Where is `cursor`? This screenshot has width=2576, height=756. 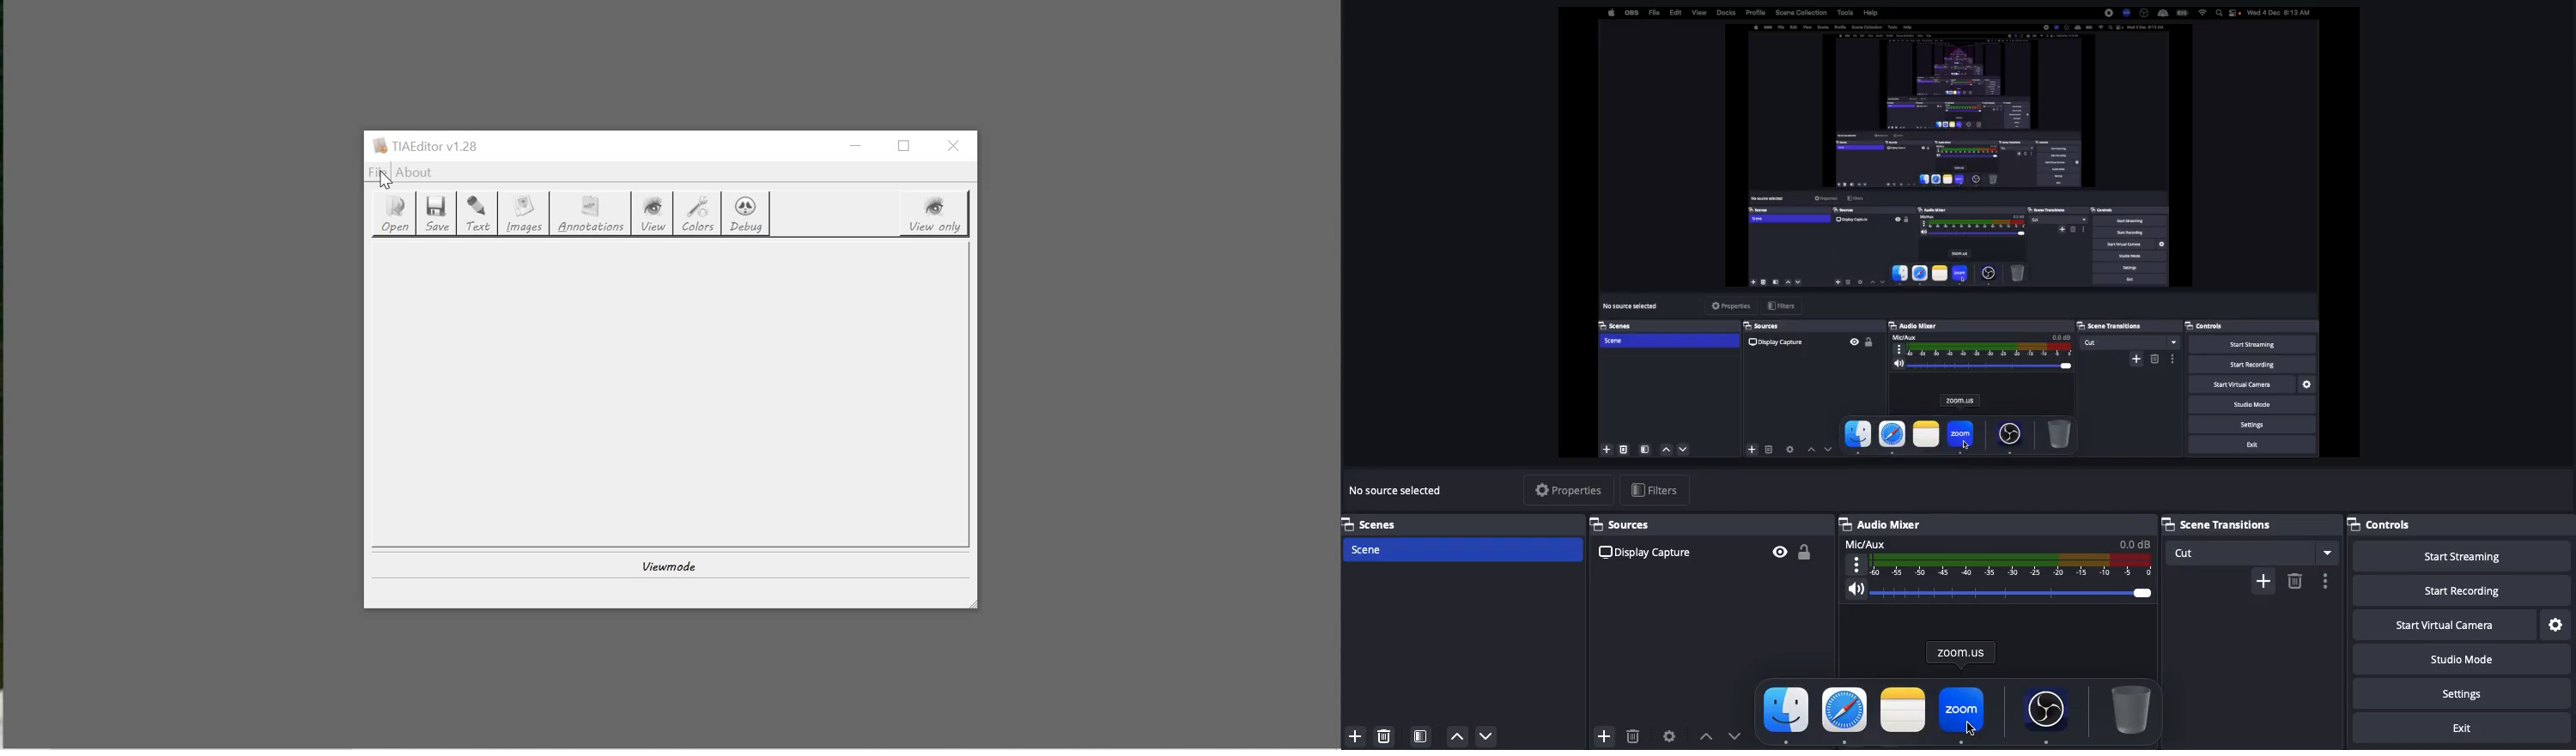 cursor is located at coordinates (1976, 723).